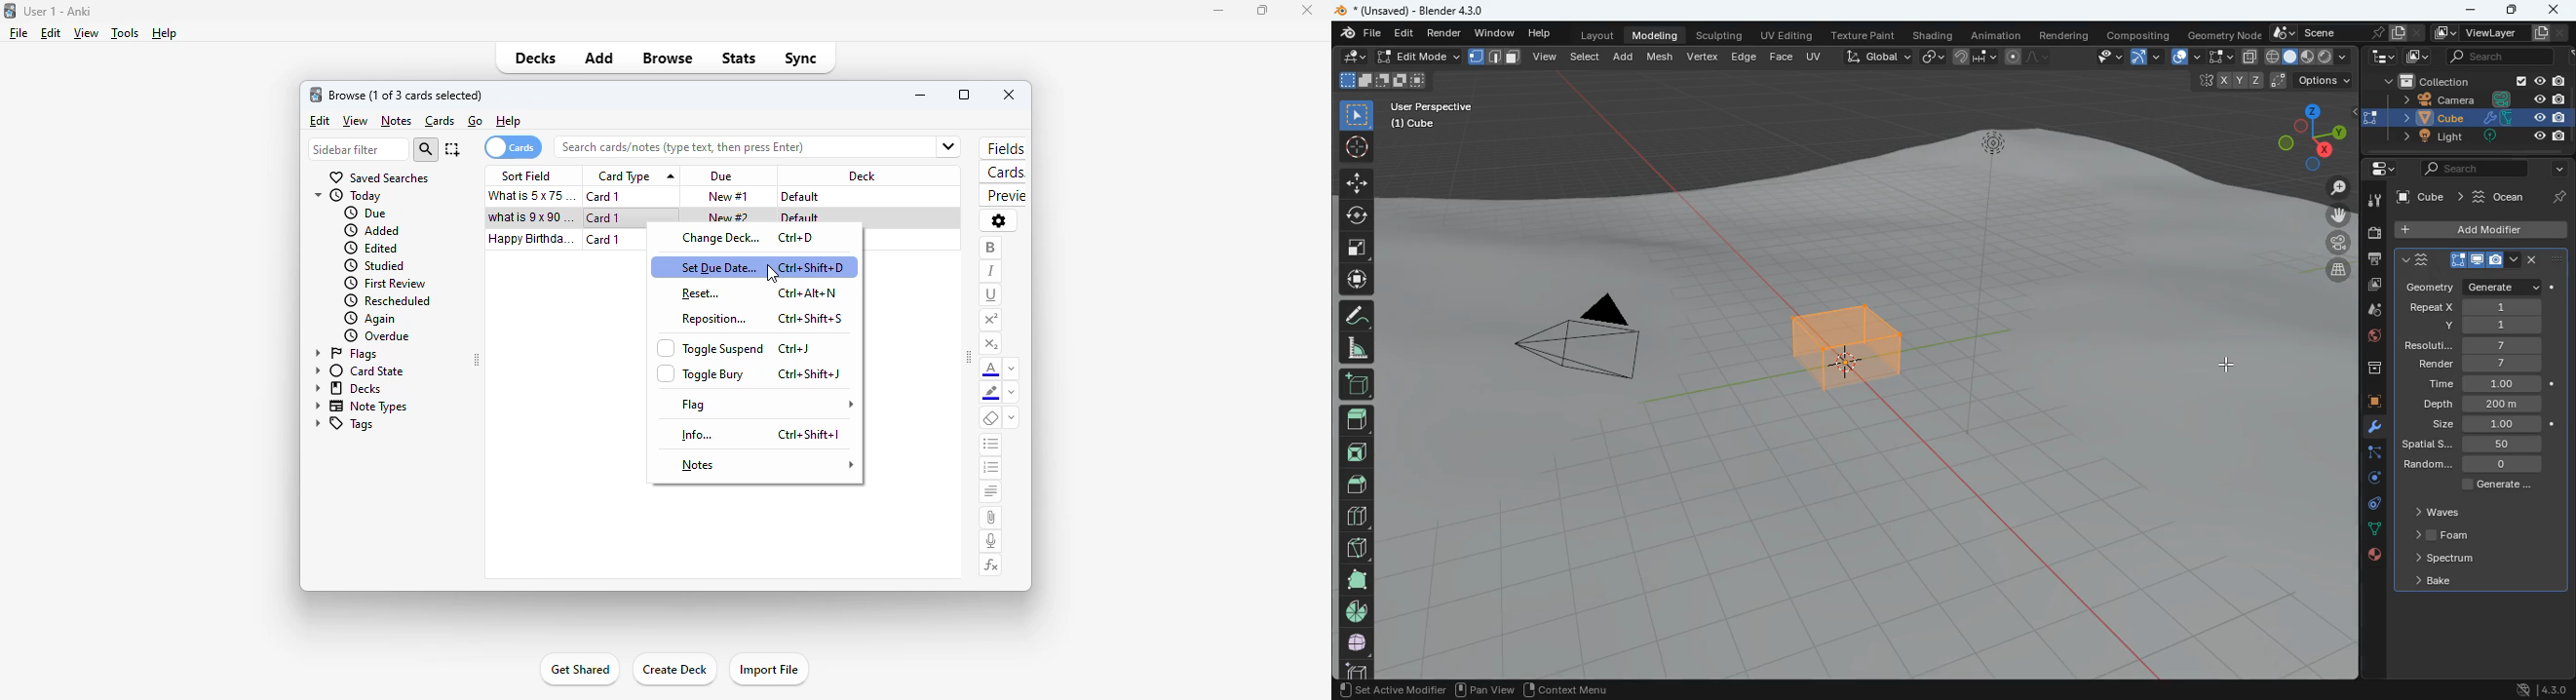  What do you see at coordinates (388, 301) in the screenshot?
I see `rescheduled` at bounding box center [388, 301].